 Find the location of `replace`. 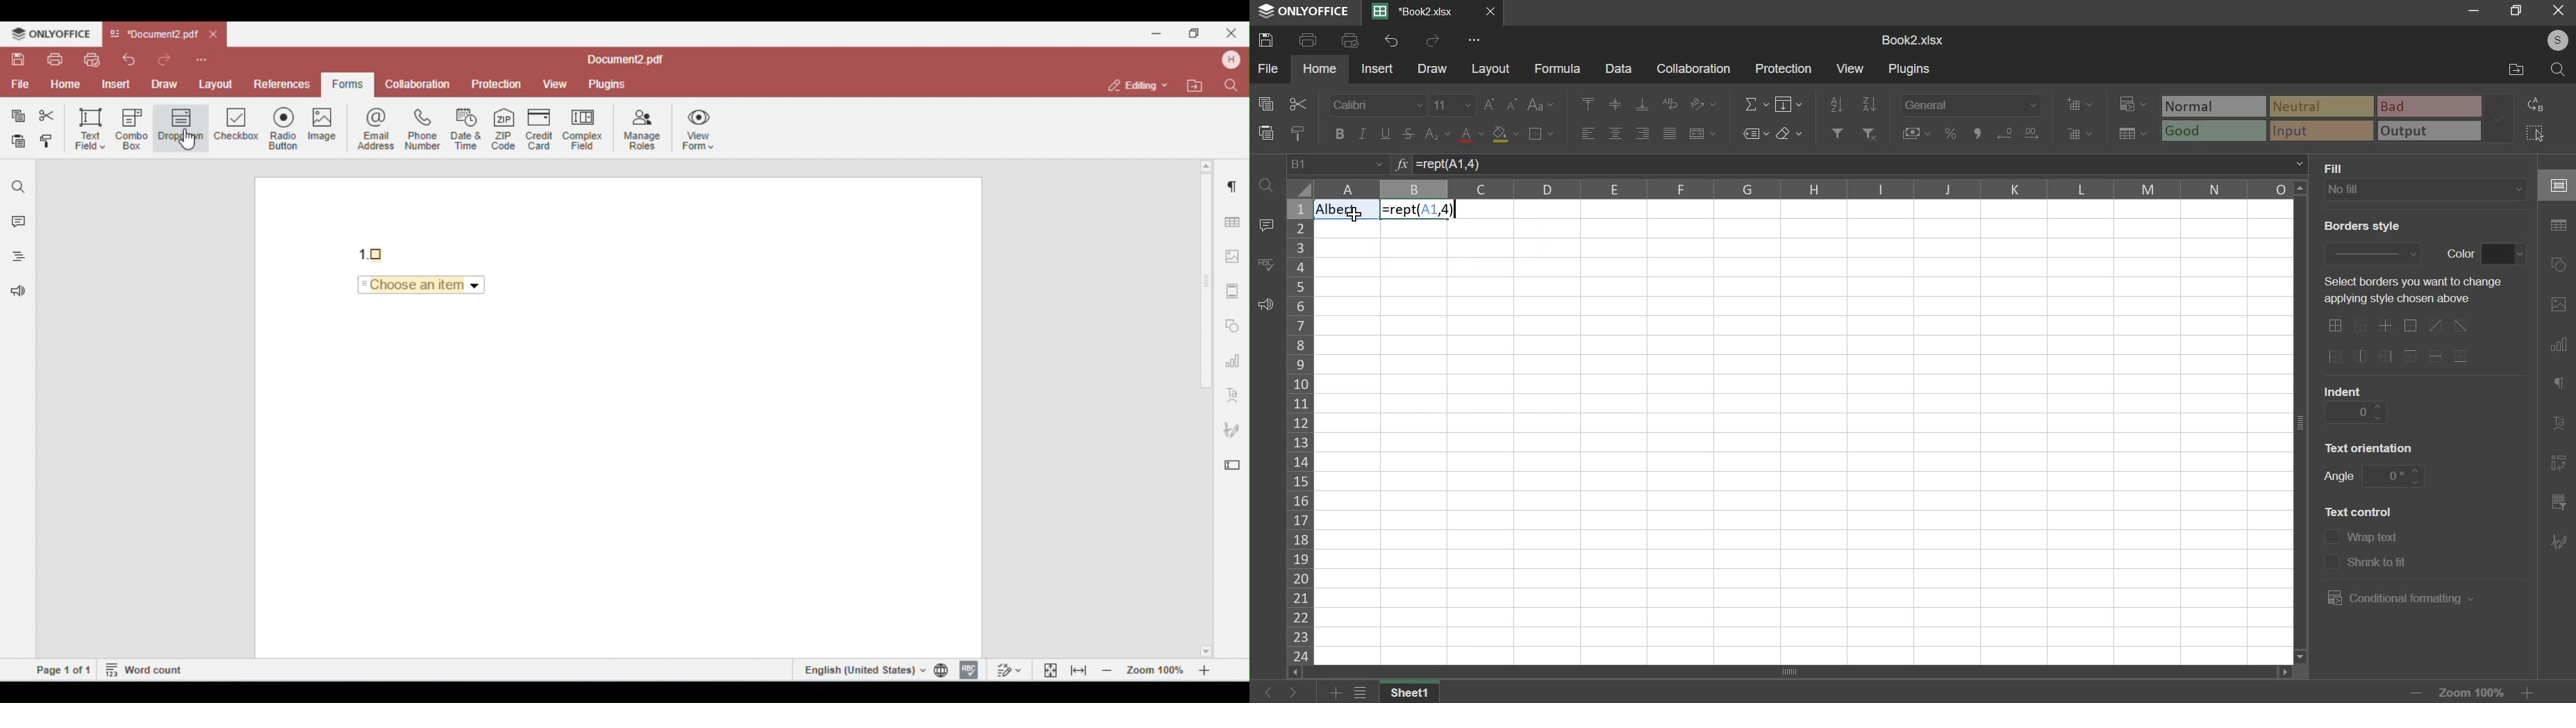

replace is located at coordinates (2540, 106).